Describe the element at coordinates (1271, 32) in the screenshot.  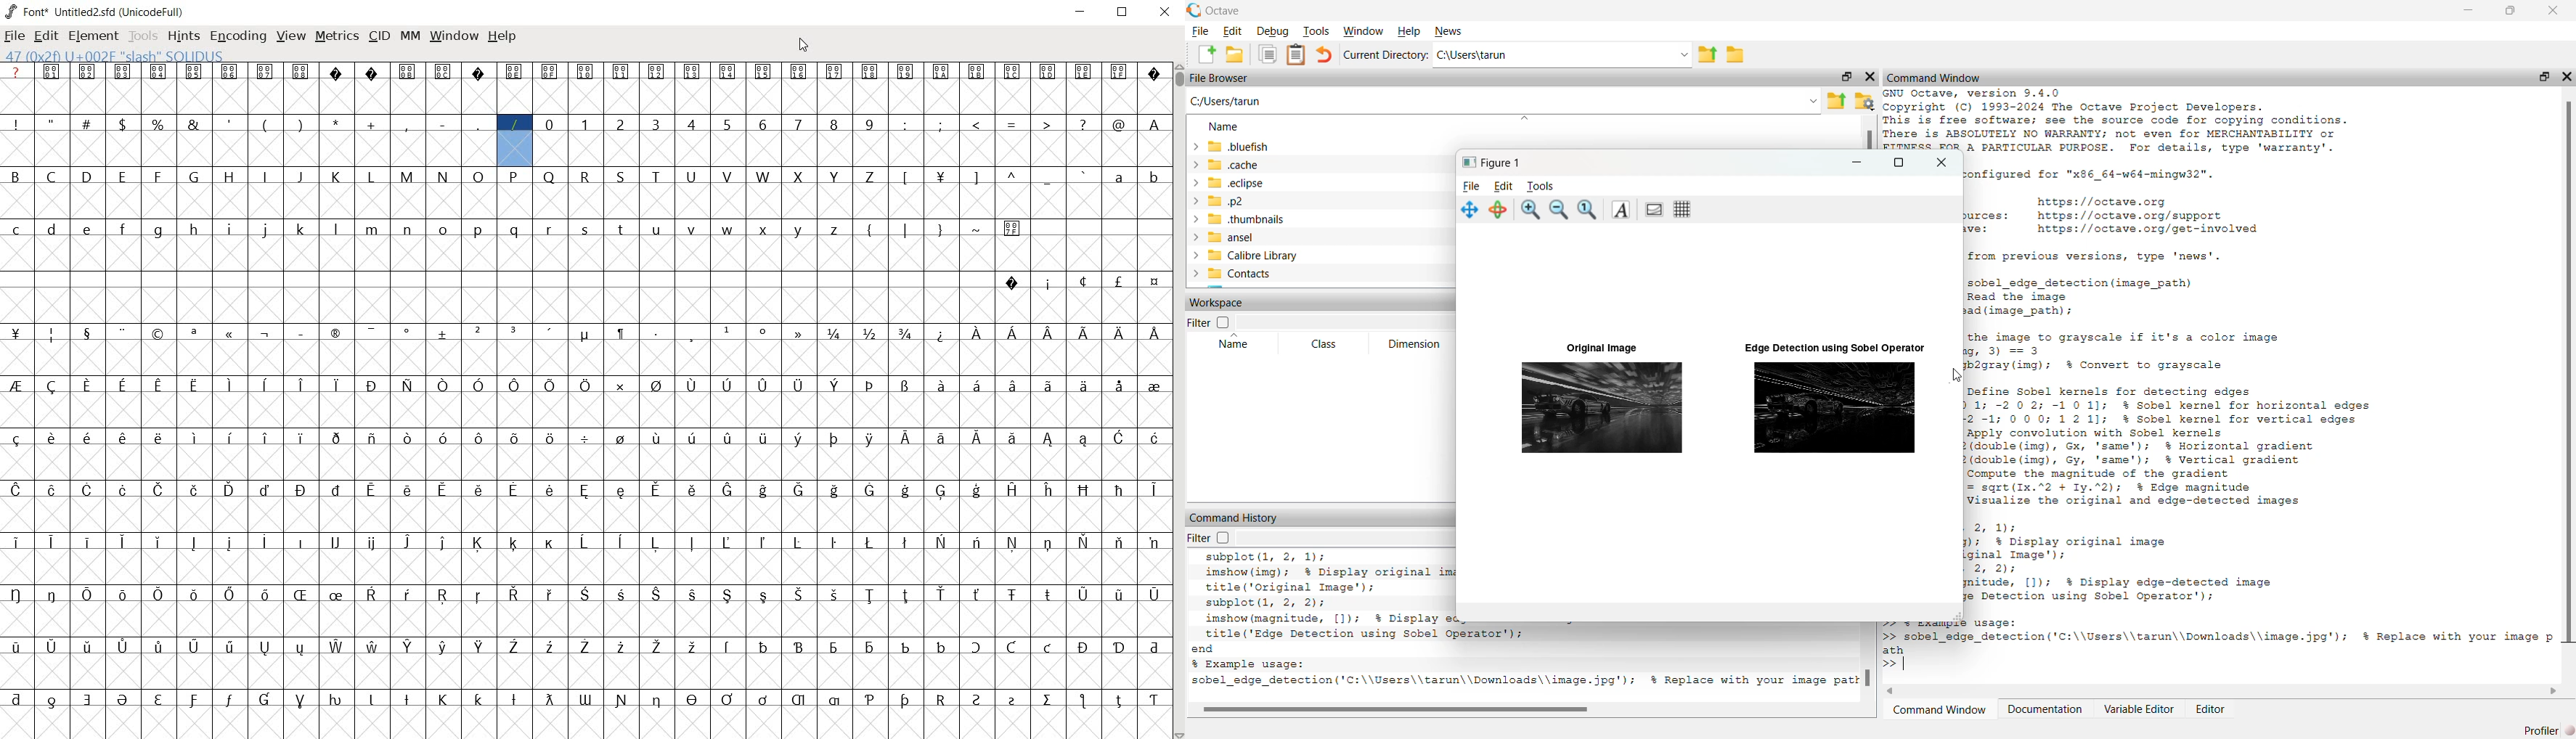
I see `Debug` at that location.